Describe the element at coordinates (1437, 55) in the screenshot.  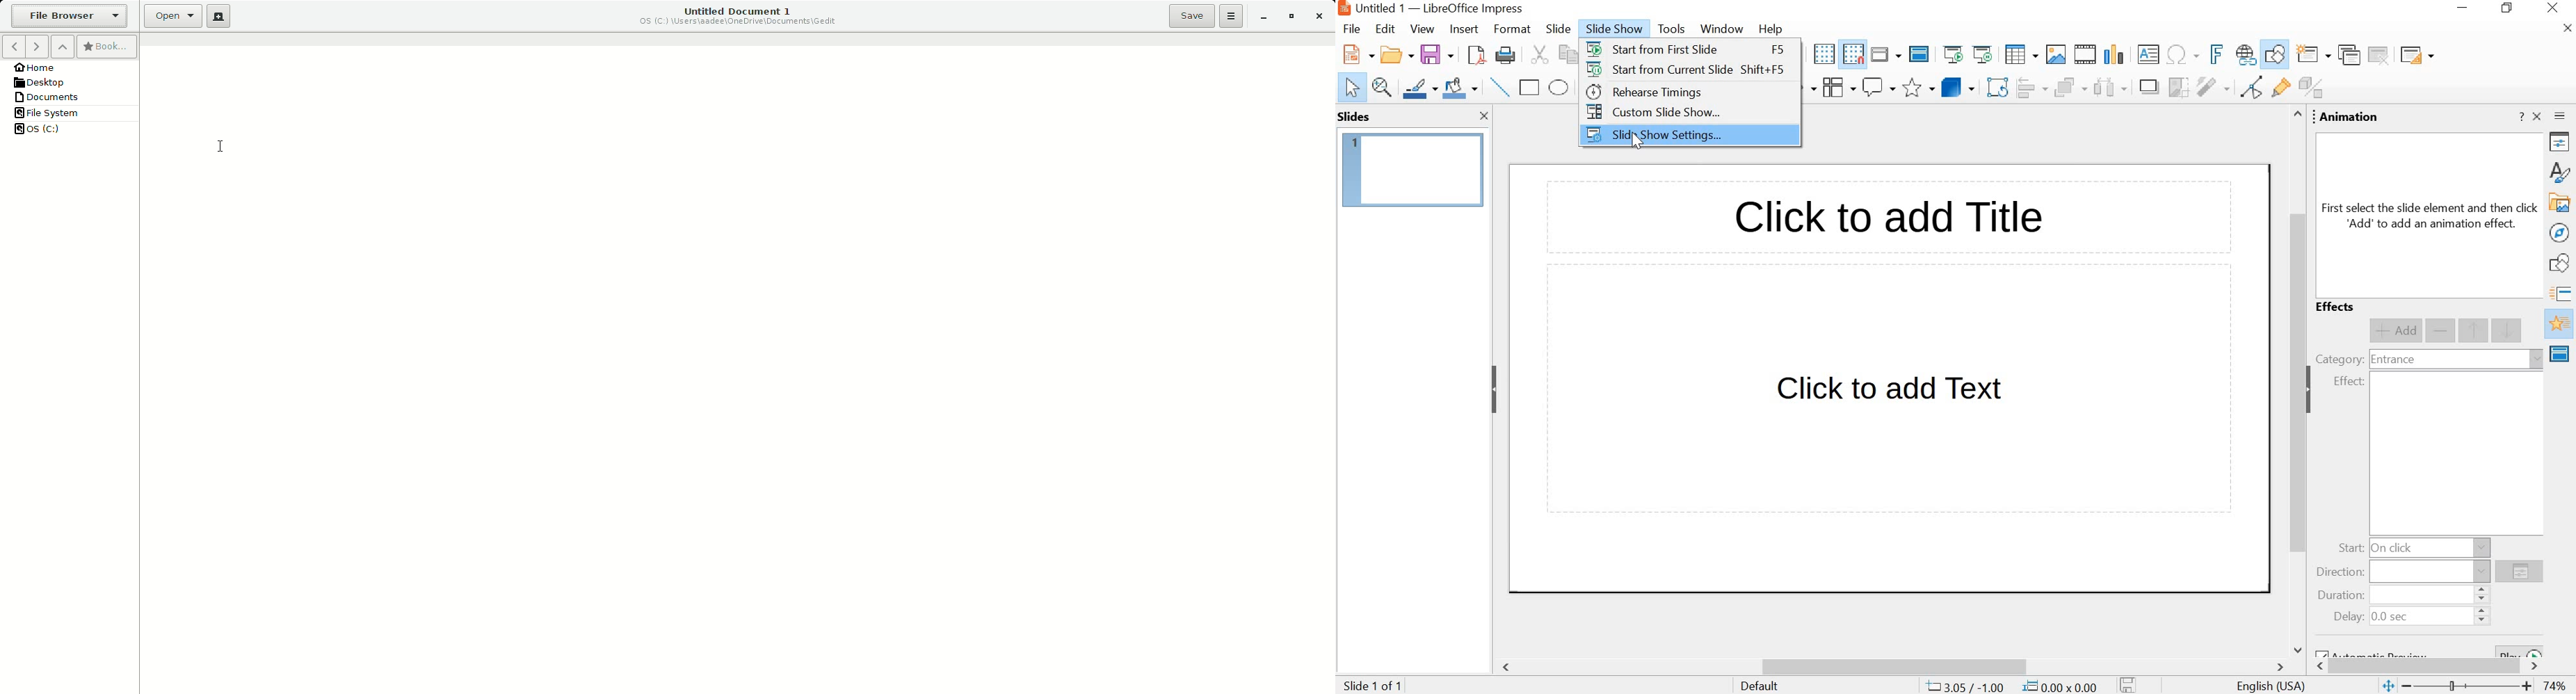
I see `save` at that location.